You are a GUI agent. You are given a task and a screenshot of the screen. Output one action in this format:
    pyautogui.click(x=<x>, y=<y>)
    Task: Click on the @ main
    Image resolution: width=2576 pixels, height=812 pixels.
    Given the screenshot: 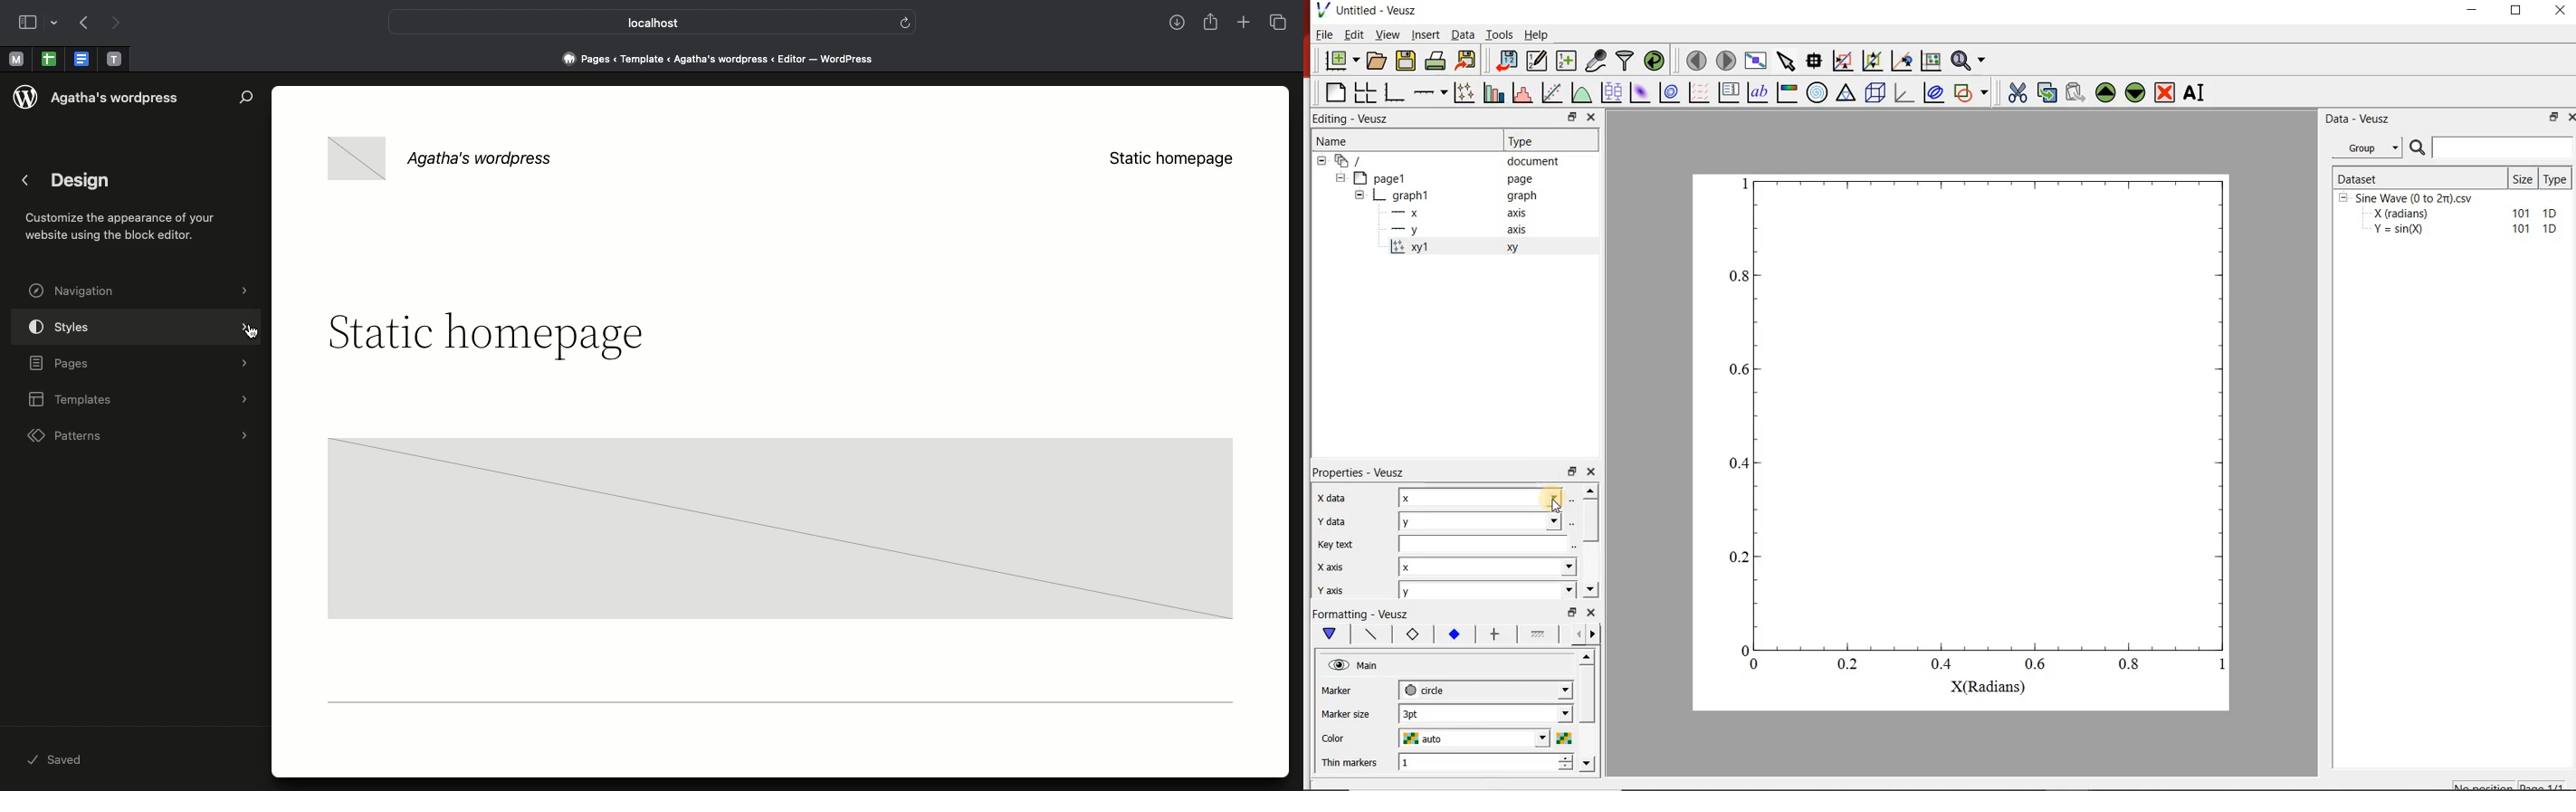 What is the action you would take?
    pyautogui.click(x=1353, y=666)
    